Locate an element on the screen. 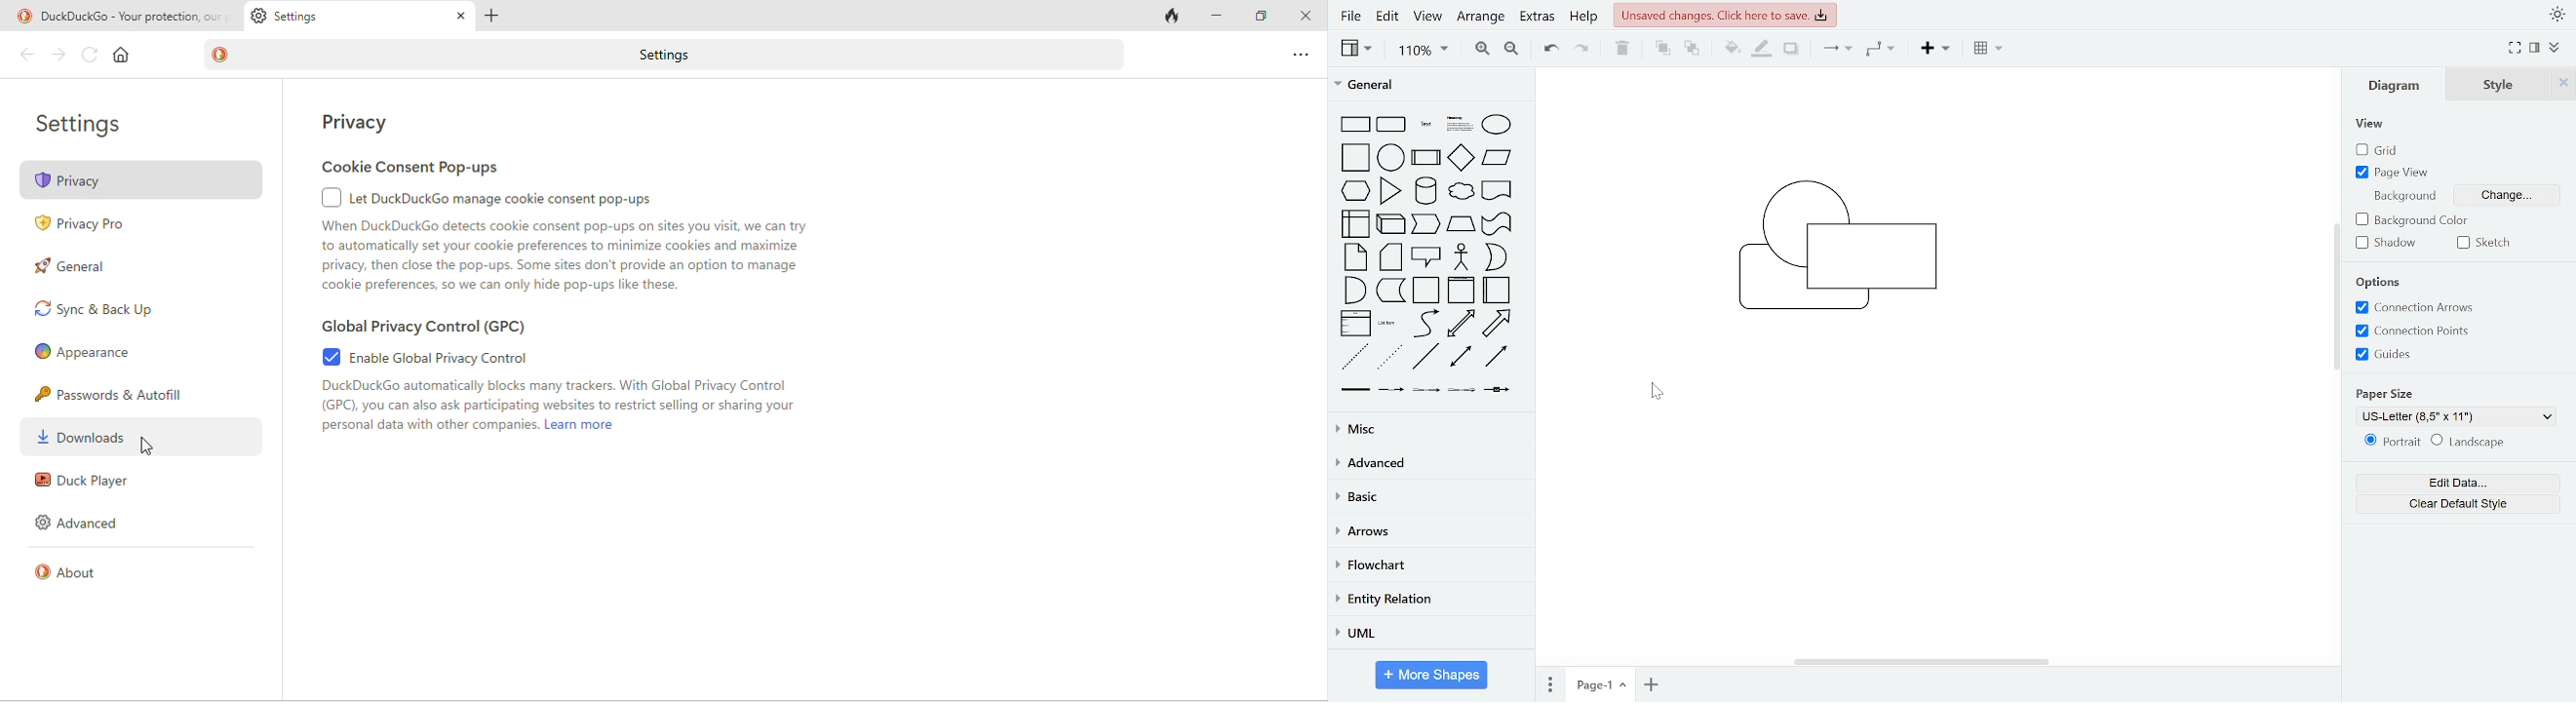 Image resolution: width=2576 pixels, height=728 pixels. dashed line is located at coordinates (1354, 357).